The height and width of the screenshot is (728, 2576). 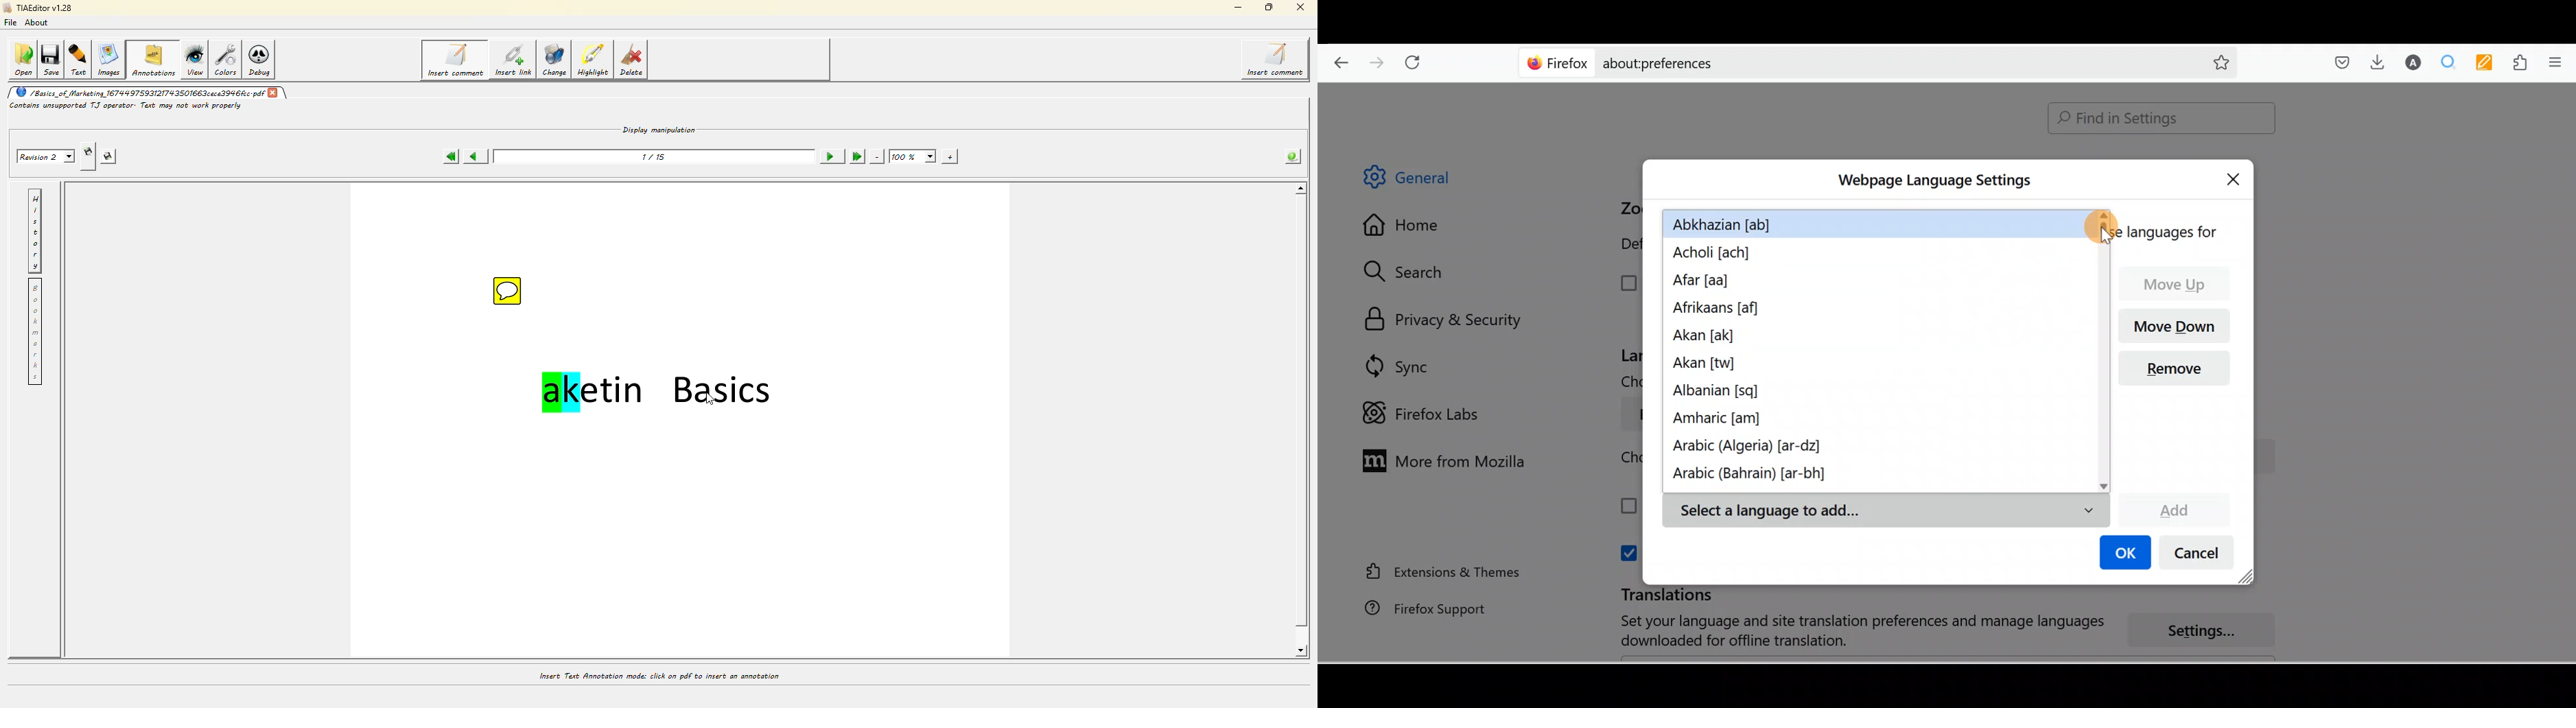 What do you see at coordinates (2375, 62) in the screenshot?
I see `Downloads` at bounding box center [2375, 62].